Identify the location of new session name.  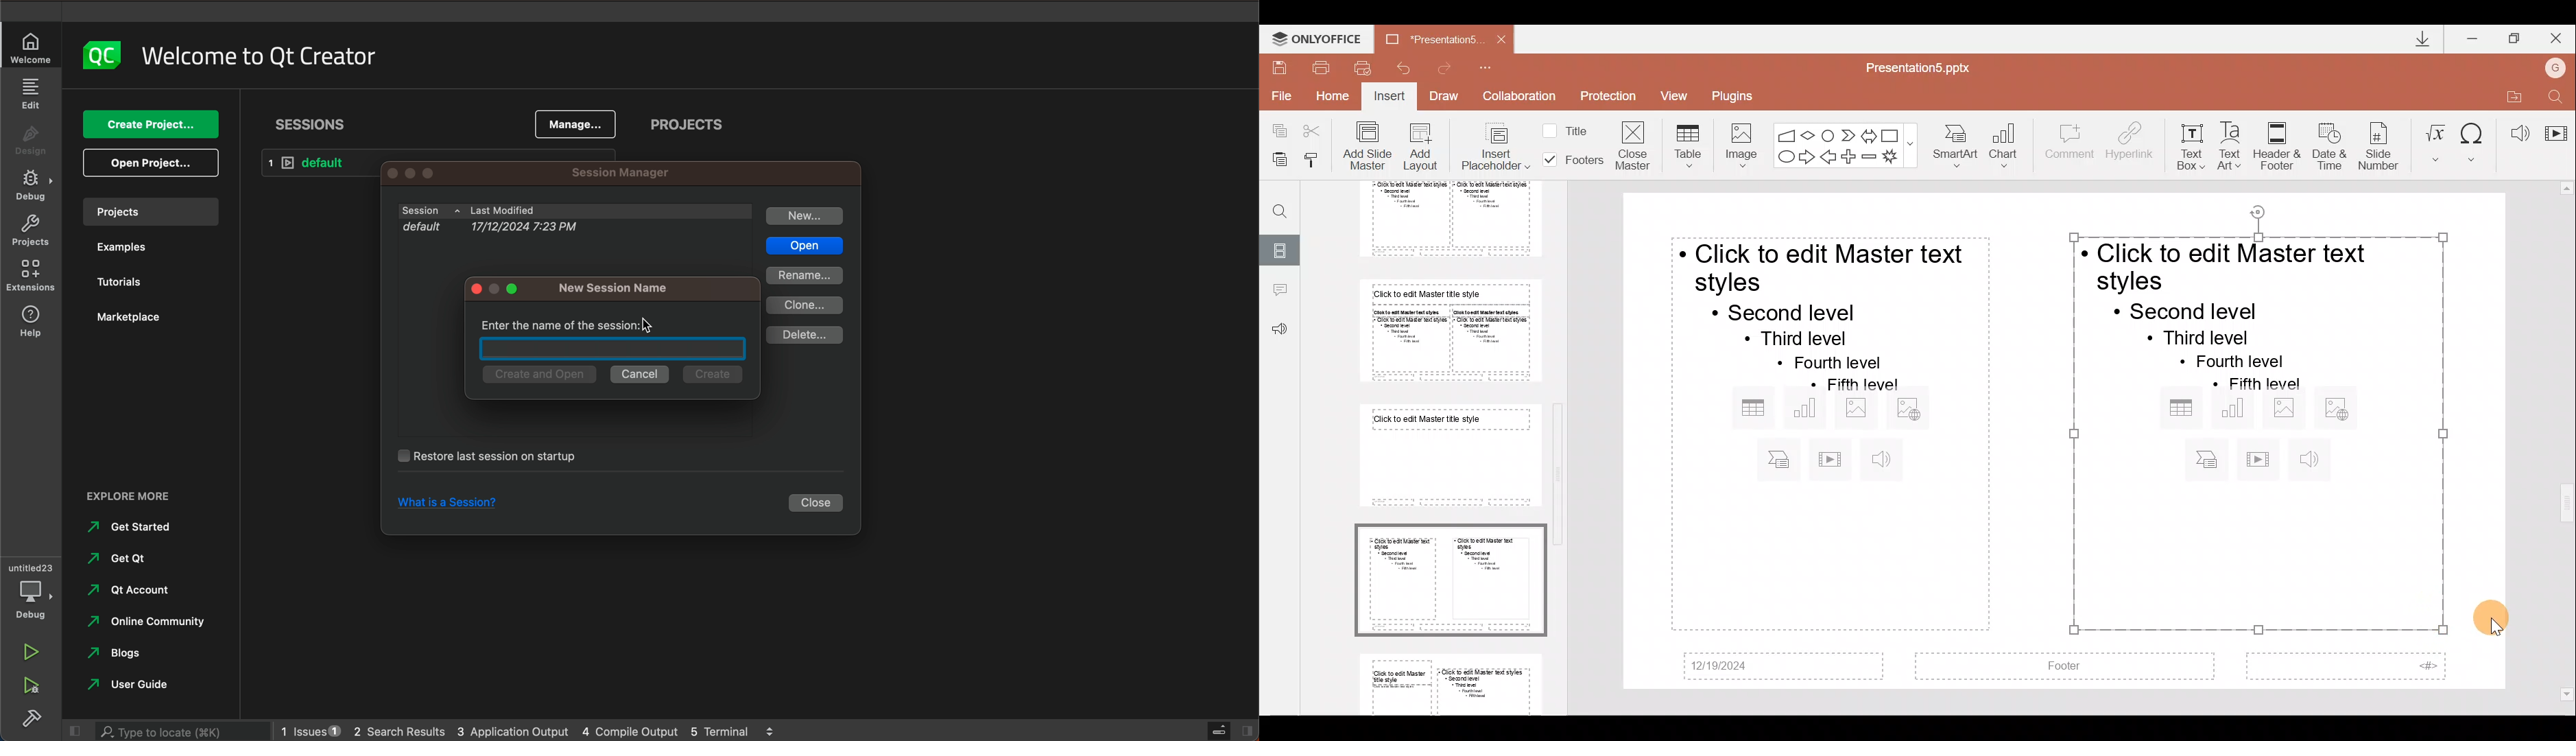
(617, 288).